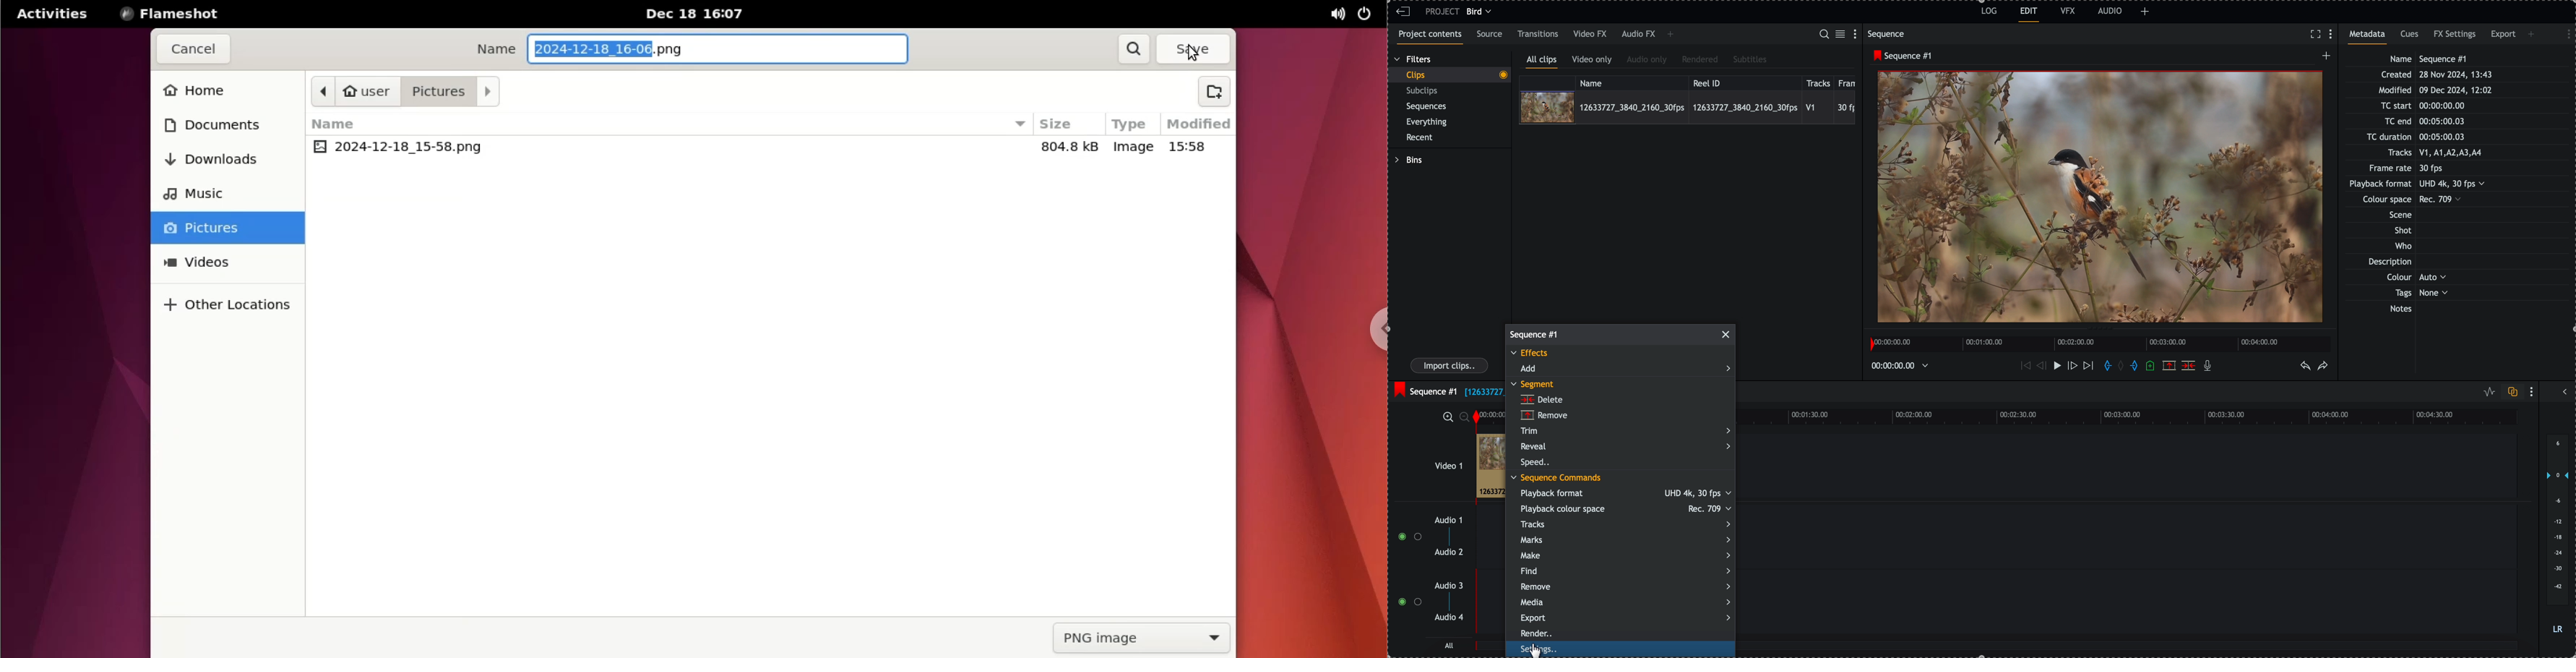 This screenshot has height=672, width=2576. Describe the element at coordinates (2410, 37) in the screenshot. I see `cues` at that location.